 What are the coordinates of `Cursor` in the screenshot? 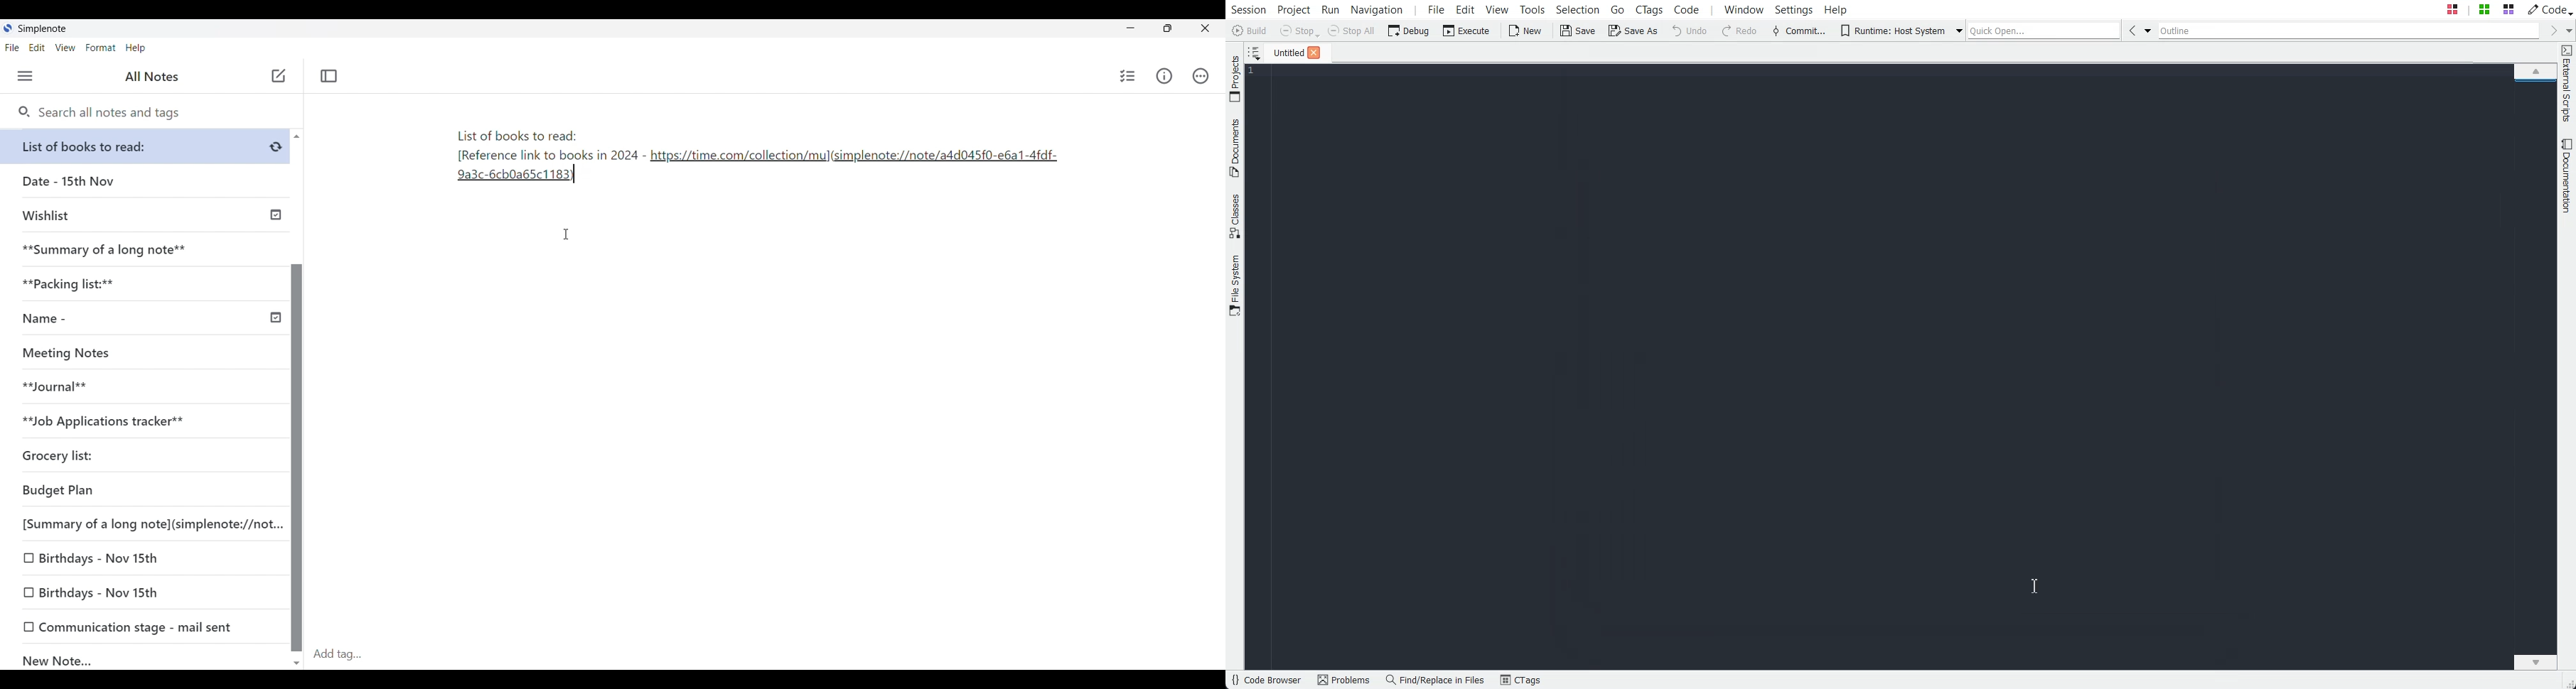 It's located at (568, 234).